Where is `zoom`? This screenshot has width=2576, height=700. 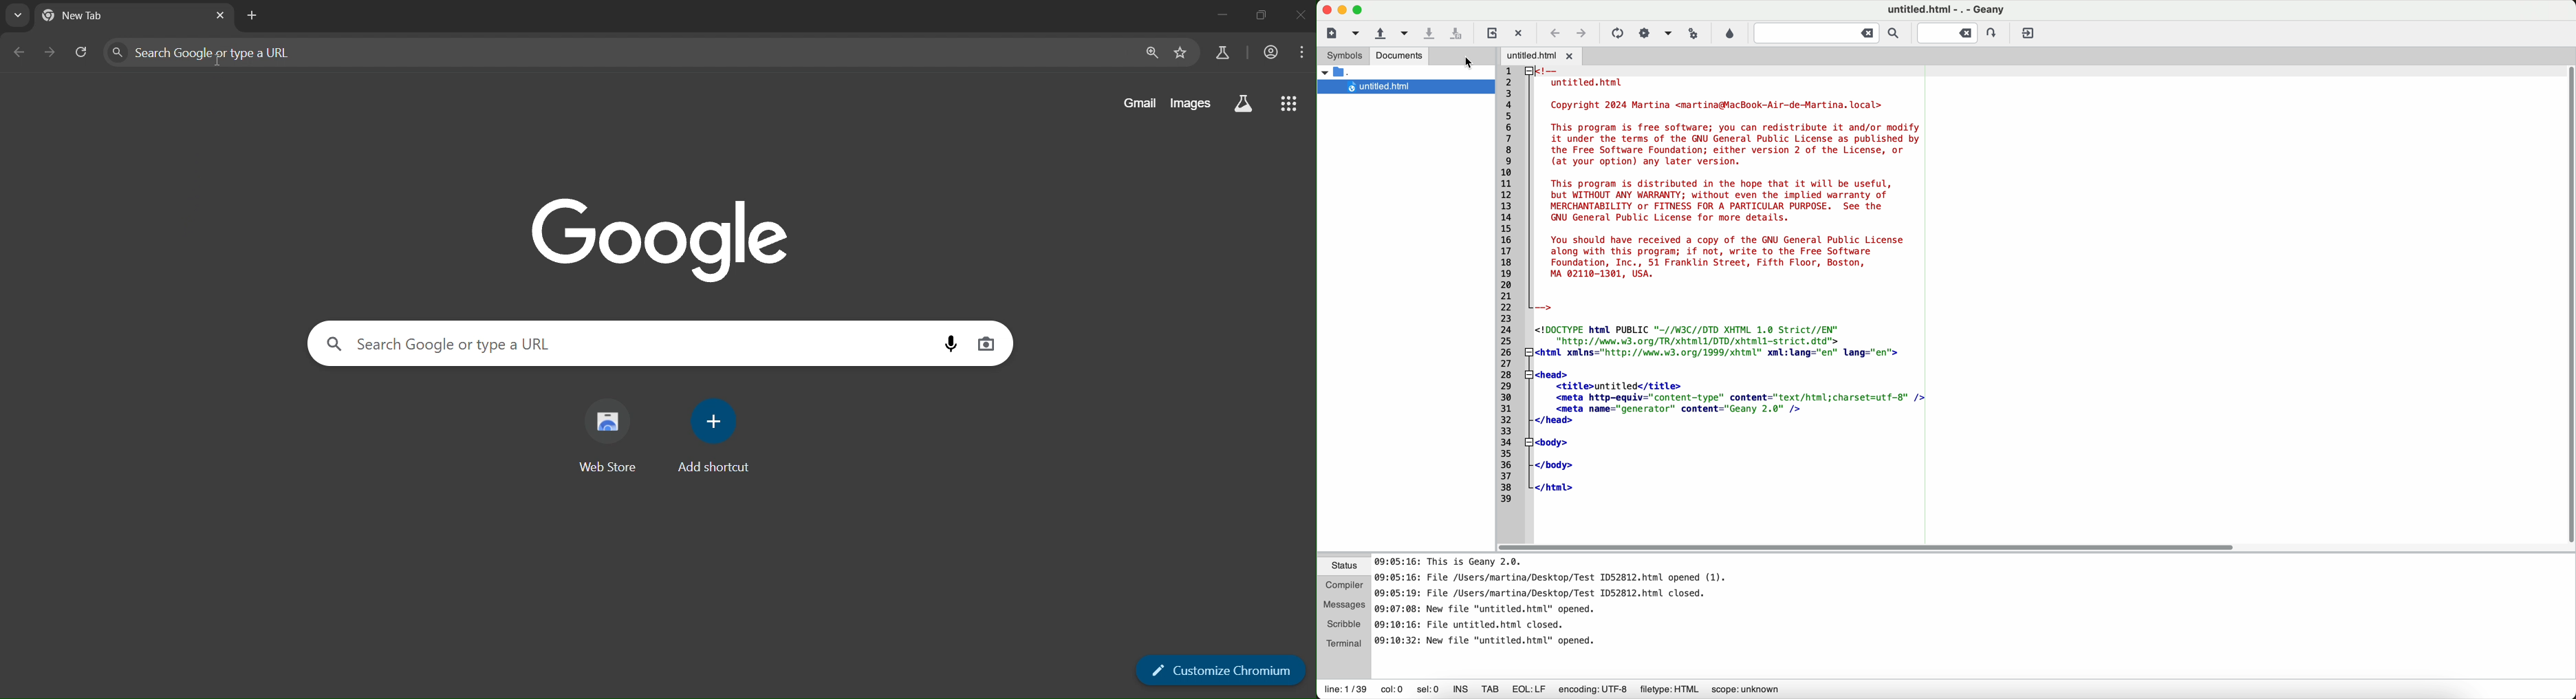
zoom is located at coordinates (1151, 53).